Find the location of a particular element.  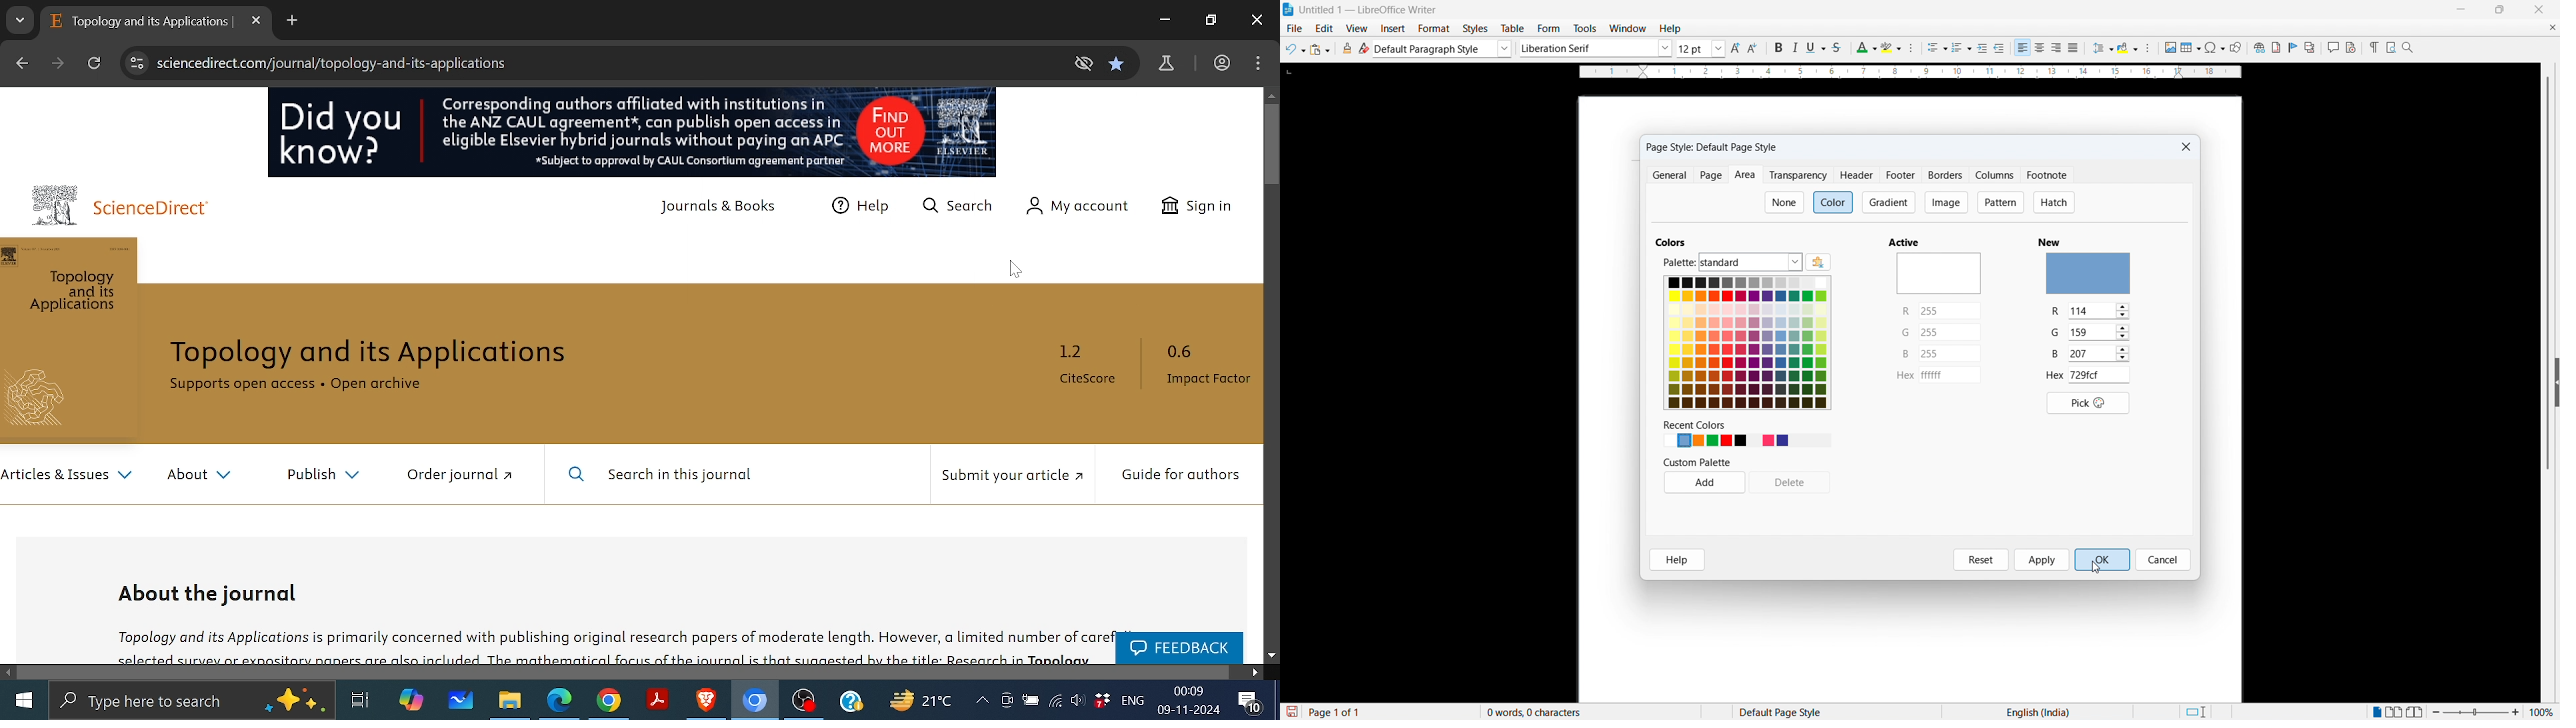

Chromium is located at coordinates (755, 701).